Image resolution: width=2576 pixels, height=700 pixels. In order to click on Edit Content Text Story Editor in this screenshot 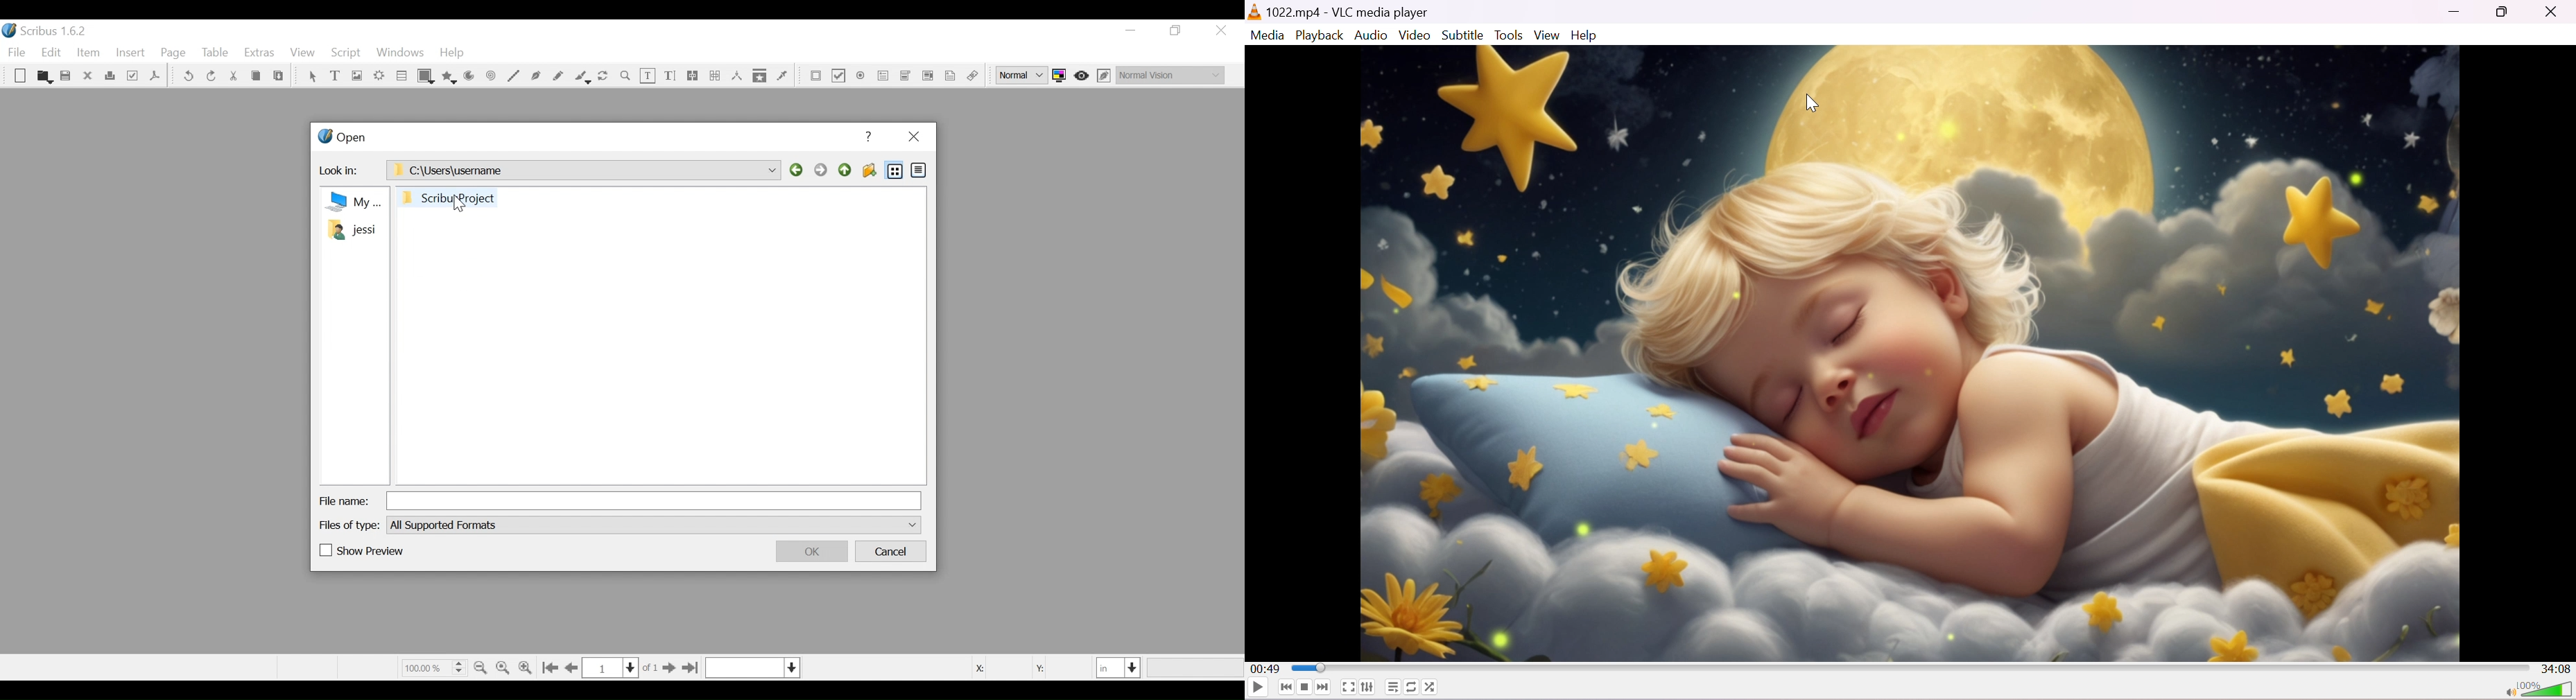, I will do `click(670, 76)`.